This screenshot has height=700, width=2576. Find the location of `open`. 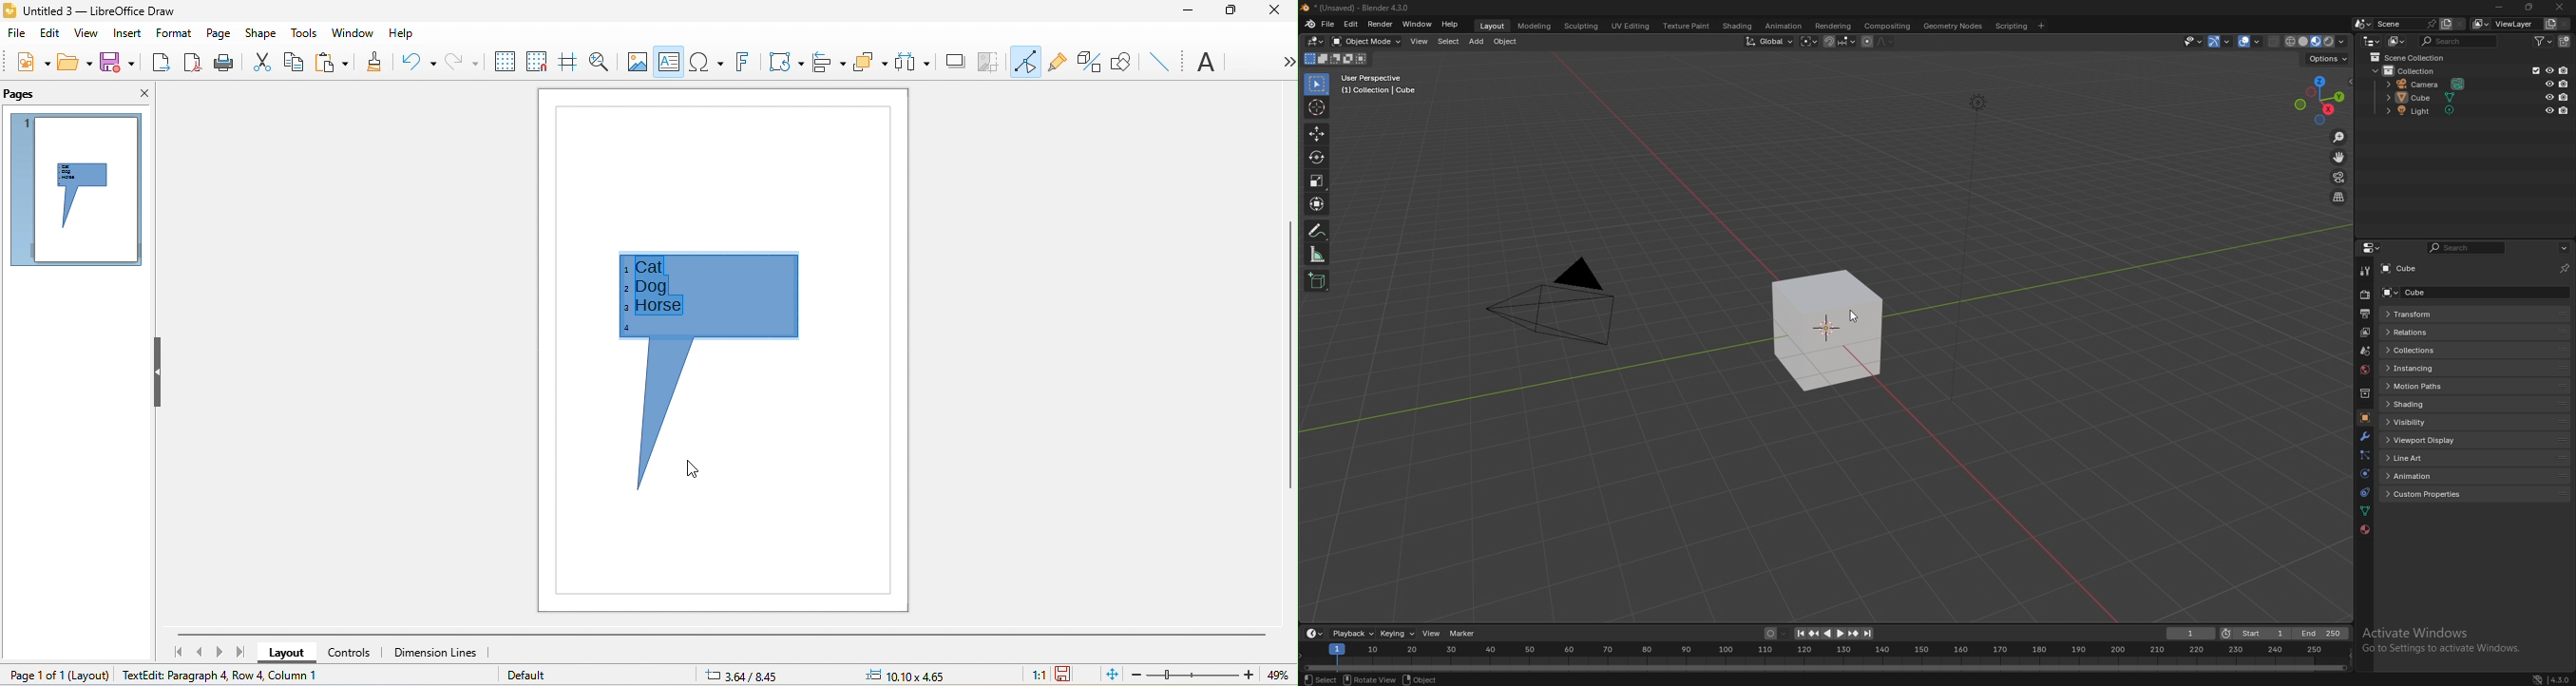

open is located at coordinates (76, 62).